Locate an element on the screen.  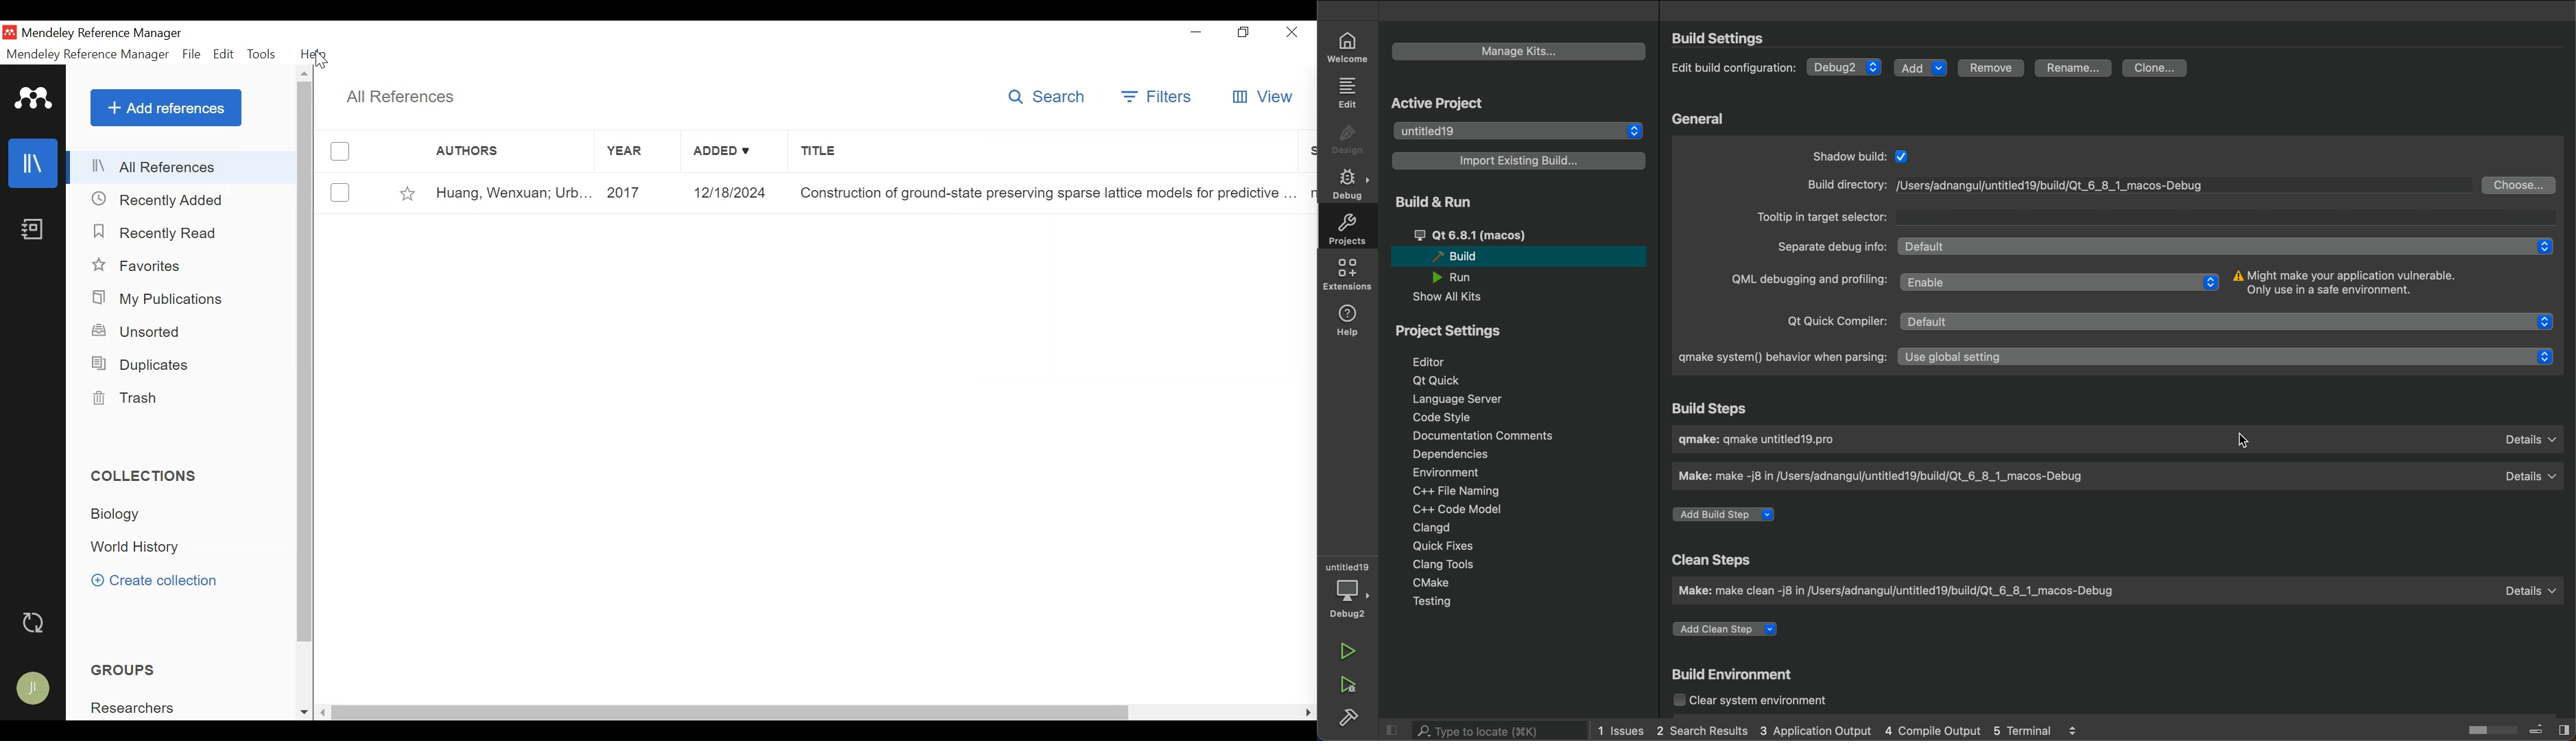
Edit is located at coordinates (228, 55).